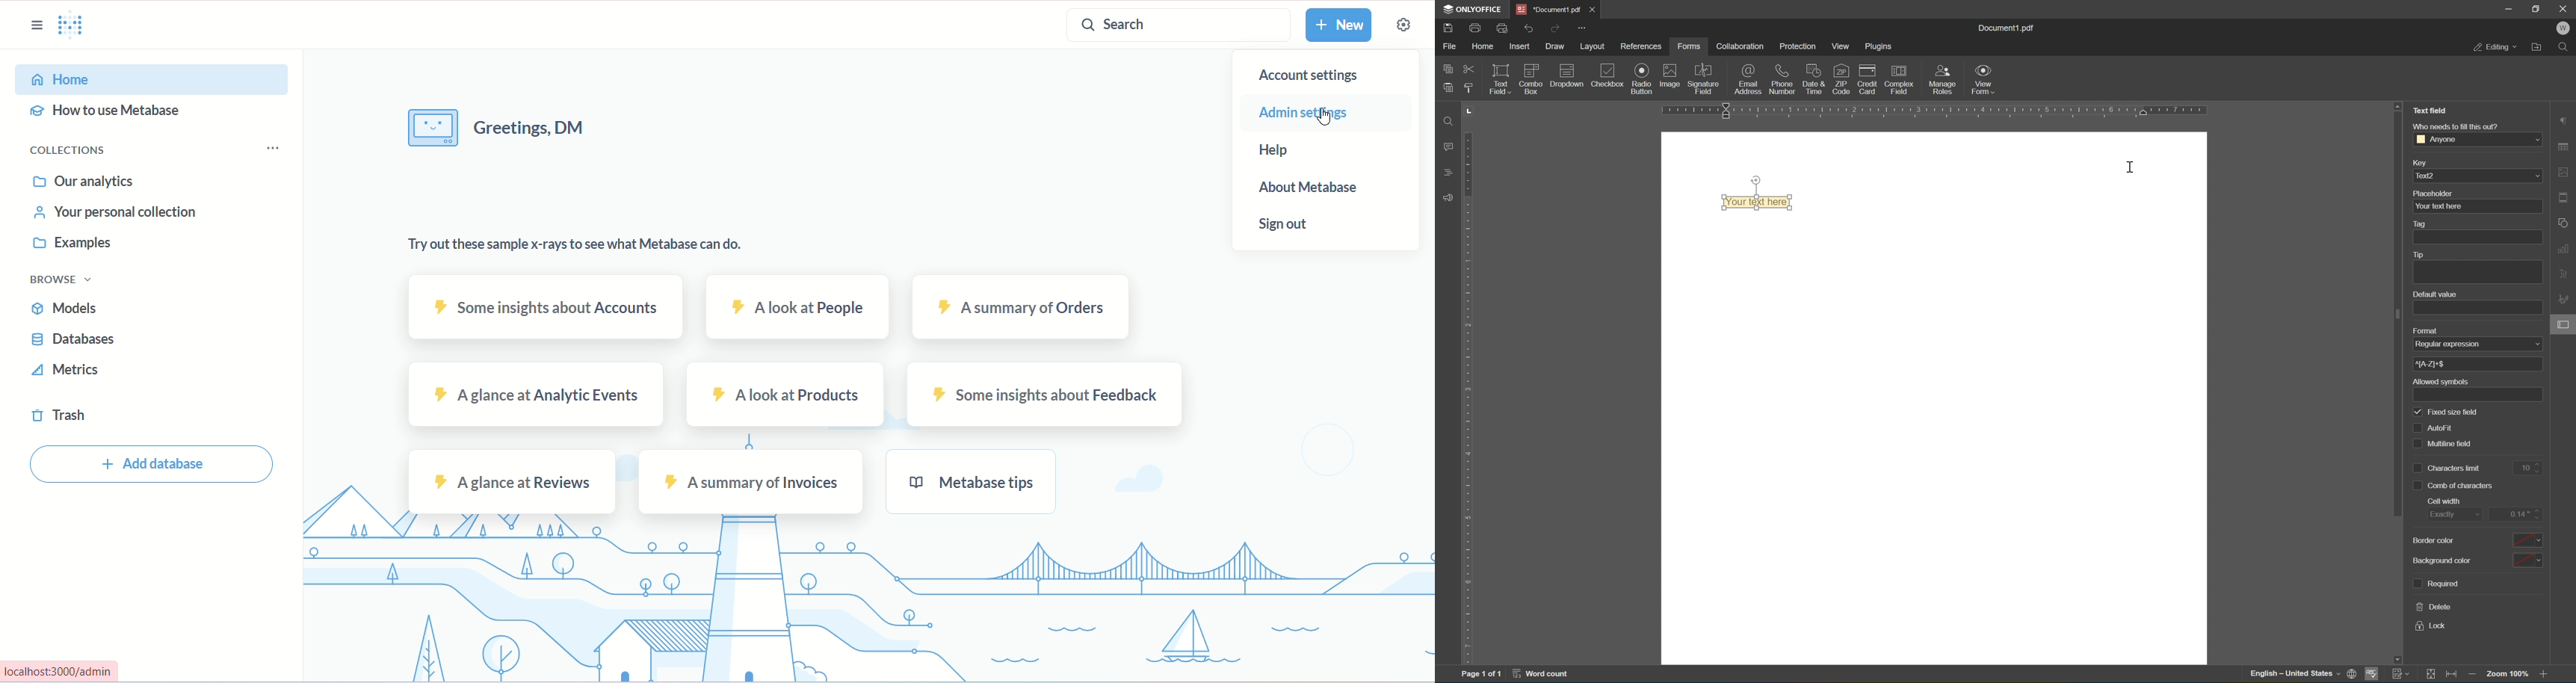 This screenshot has width=2576, height=700. Describe the element at coordinates (1546, 7) in the screenshot. I see `document1` at that location.